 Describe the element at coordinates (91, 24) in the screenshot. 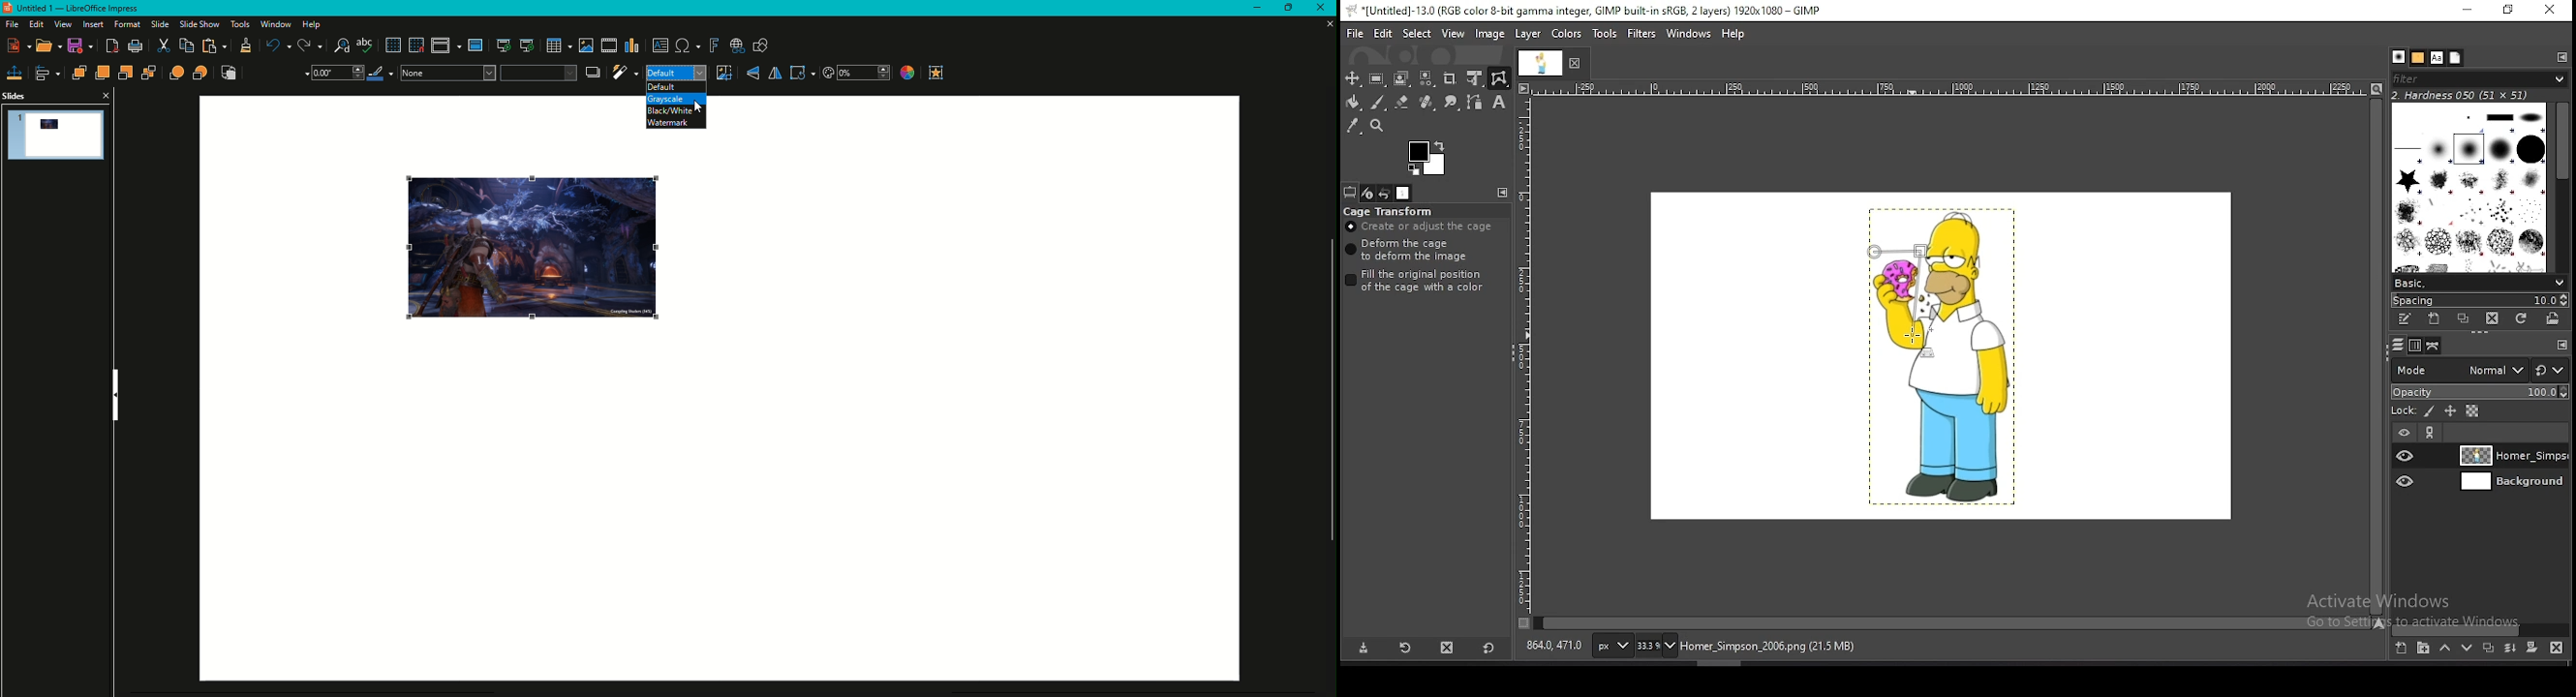

I see `Insert` at that location.